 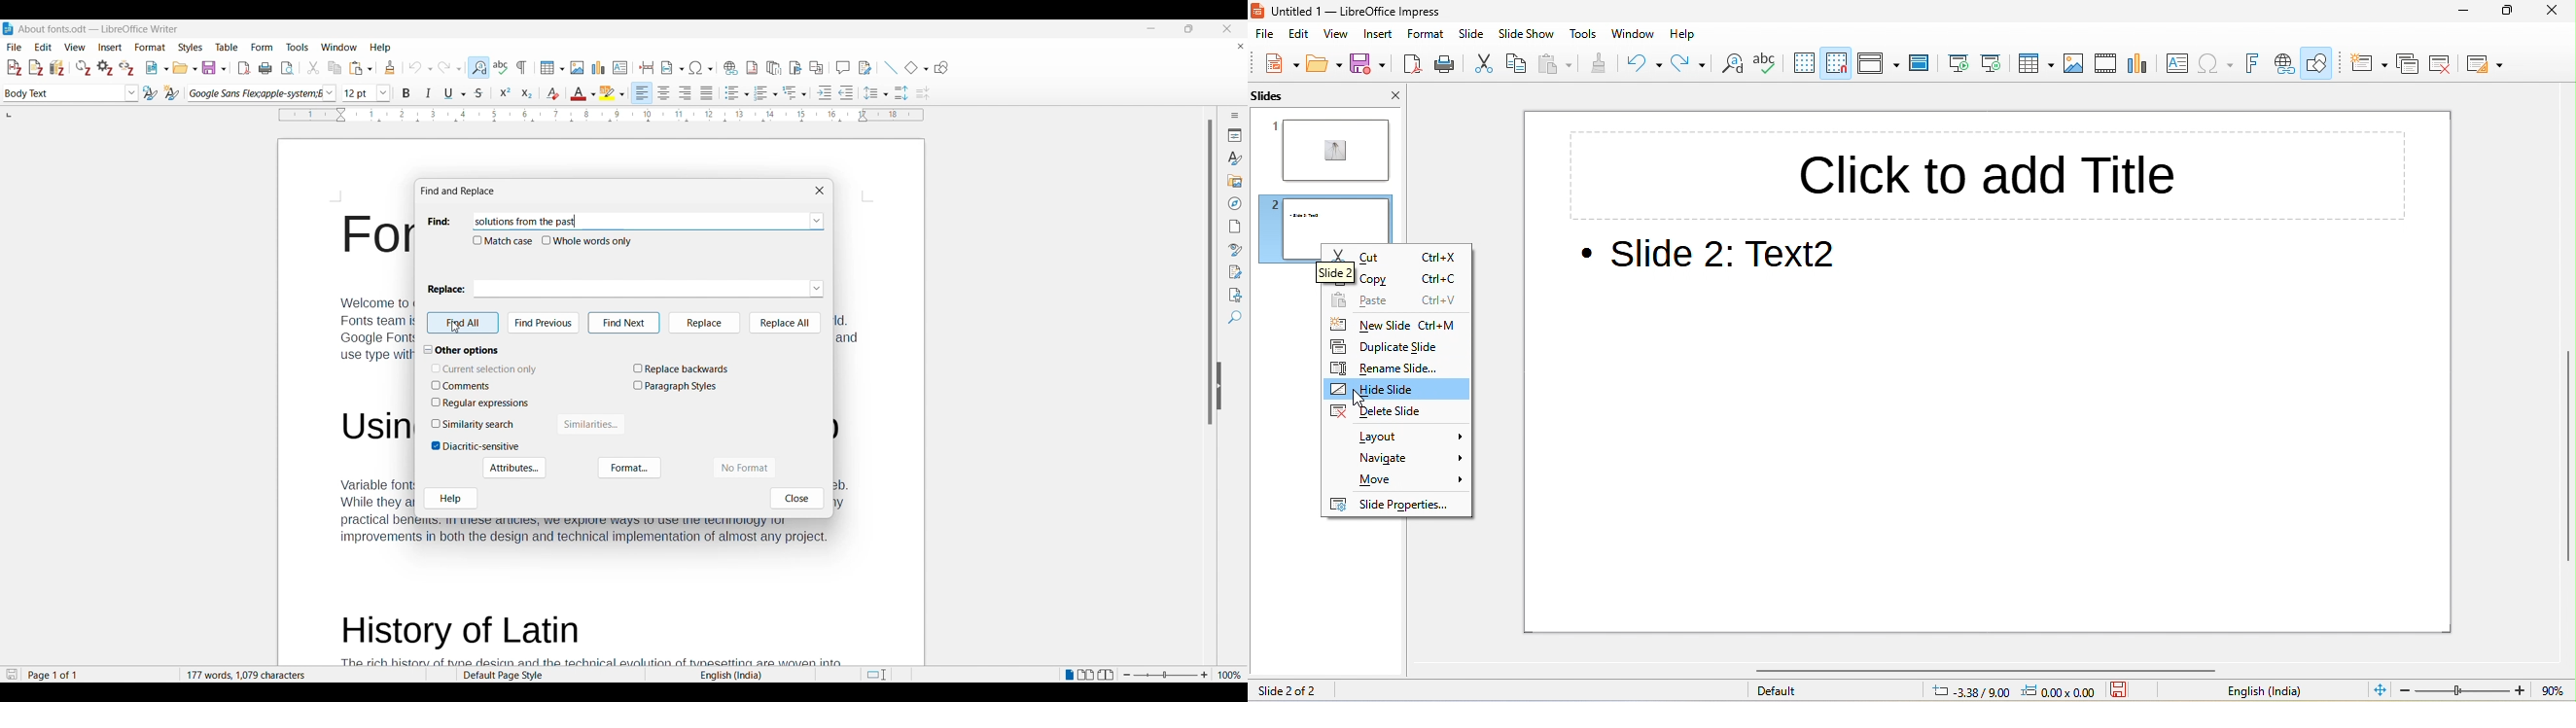 What do you see at coordinates (701, 68) in the screenshot?
I see `Special character options and current selection` at bounding box center [701, 68].